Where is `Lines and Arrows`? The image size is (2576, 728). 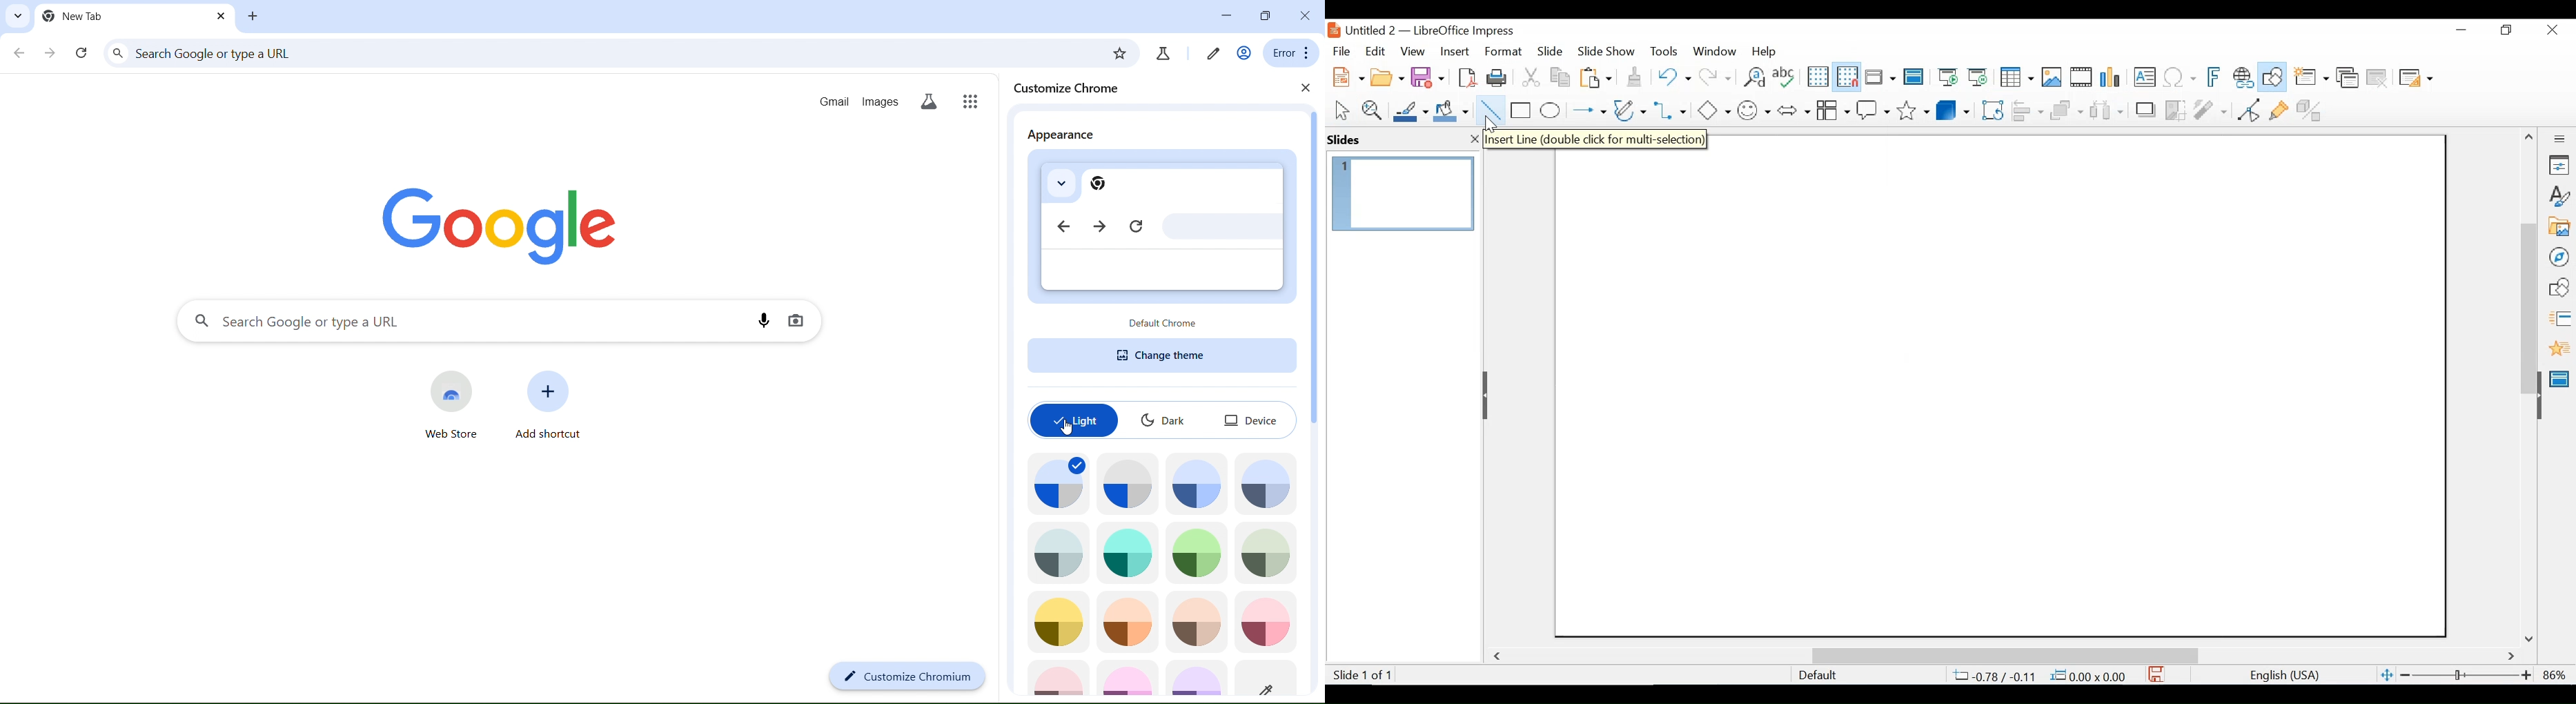
Lines and Arrows is located at coordinates (1586, 111).